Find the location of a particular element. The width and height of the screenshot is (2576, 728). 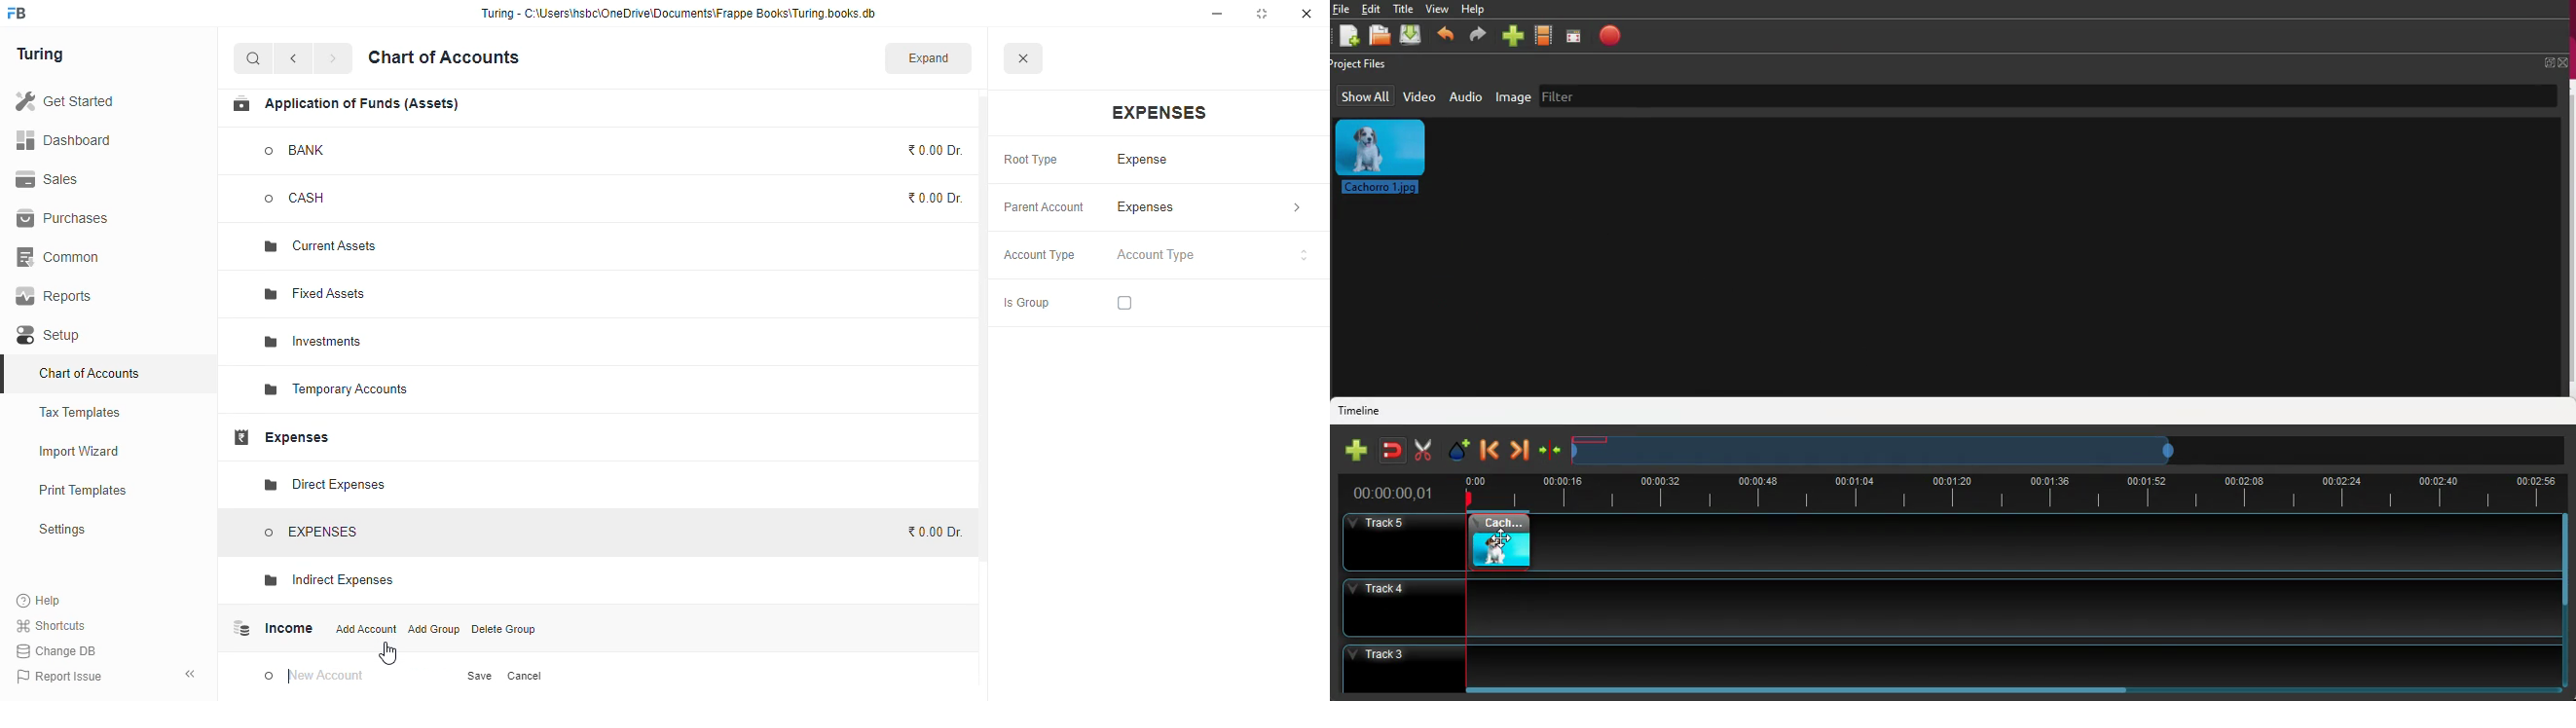

time is located at coordinates (1394, 491).